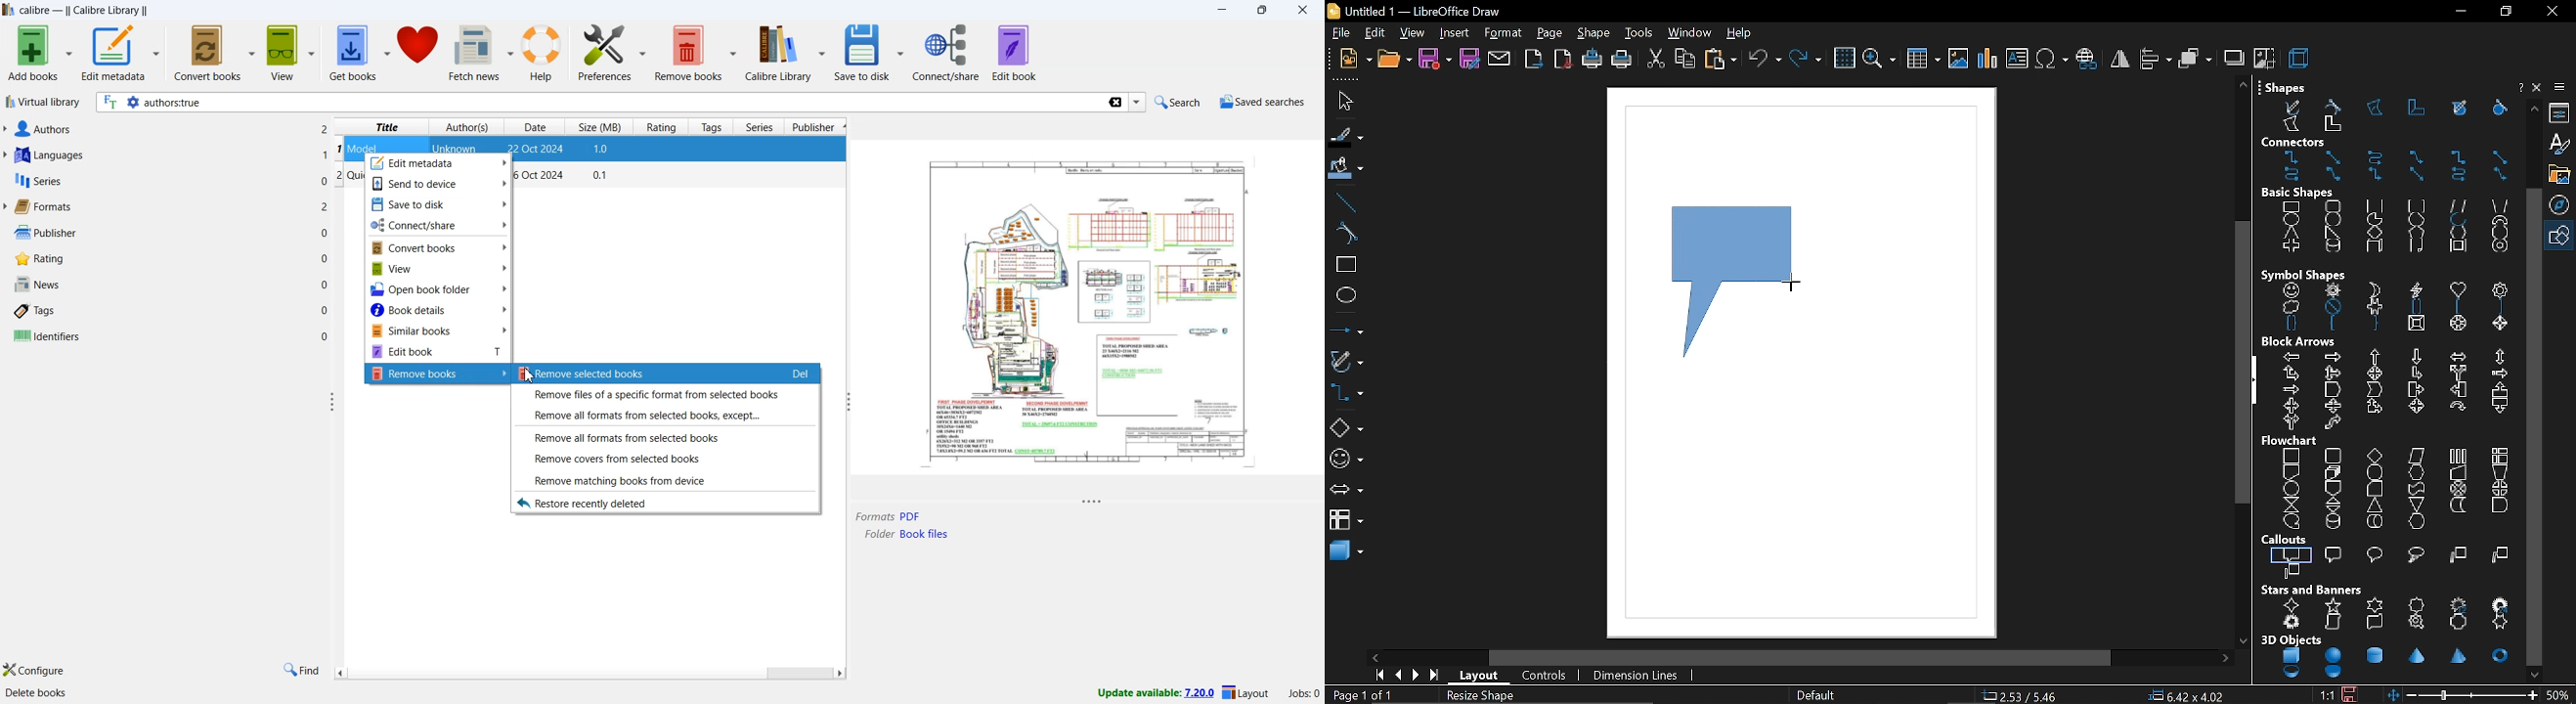 The width and height of the screenshot is (2576, 728). What do you see at coordinates (2372, 489) in the screenshot?
I see `card` at bounding box center [2372, 489].